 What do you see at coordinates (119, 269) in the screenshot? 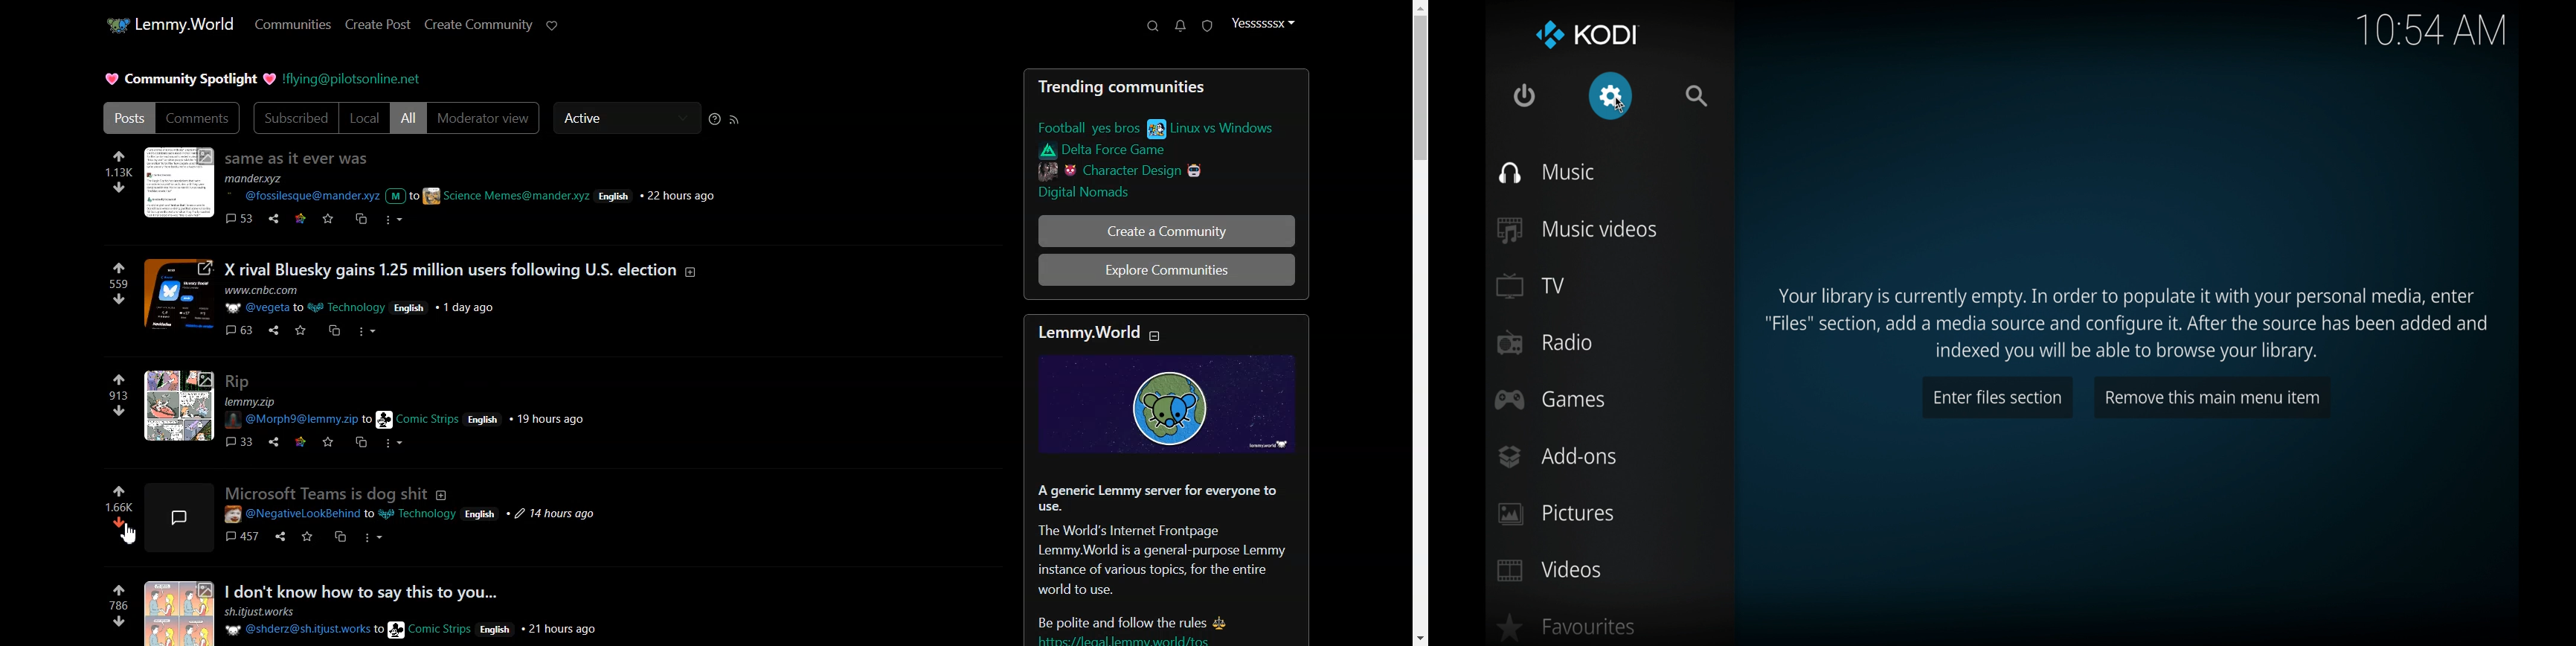
I see `up` at bounding box center [119, 269].